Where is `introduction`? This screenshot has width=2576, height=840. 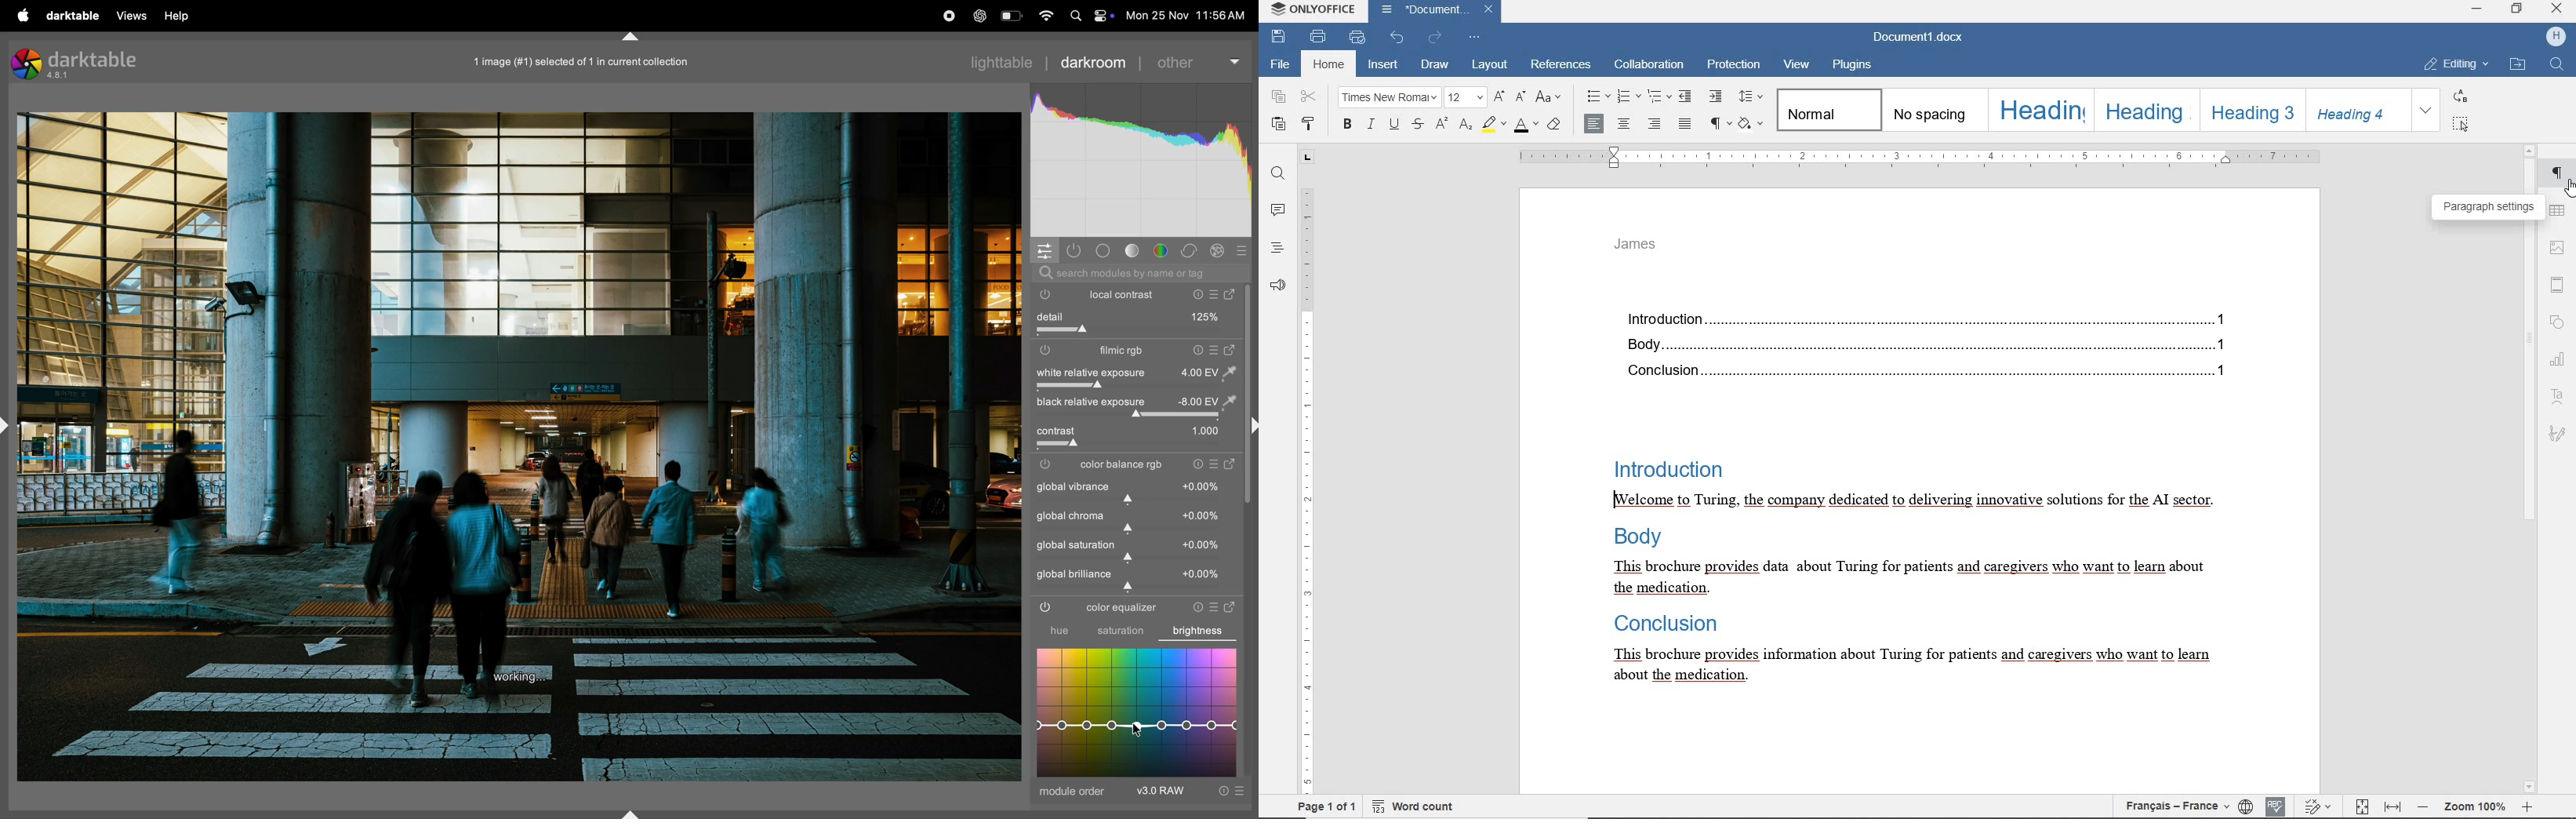 introduction is located at coordinates (1931, 317).